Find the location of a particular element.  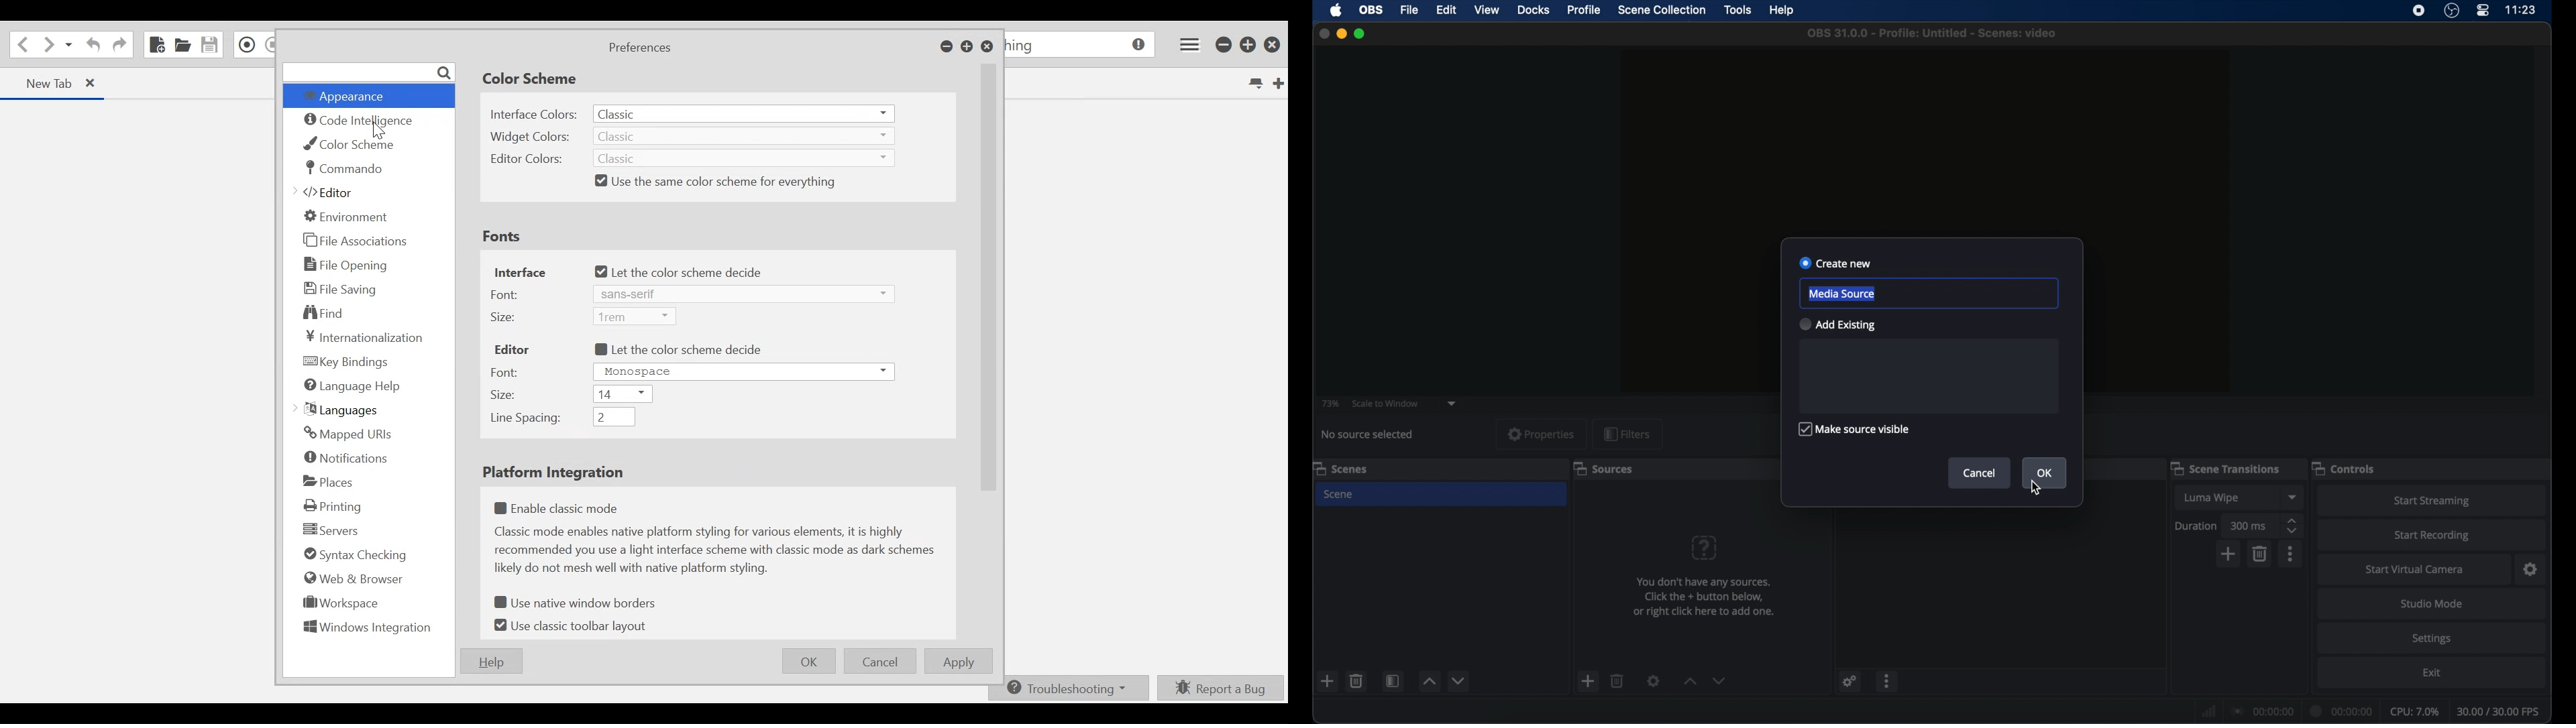

New Tab is located at coordinates (41, 82).